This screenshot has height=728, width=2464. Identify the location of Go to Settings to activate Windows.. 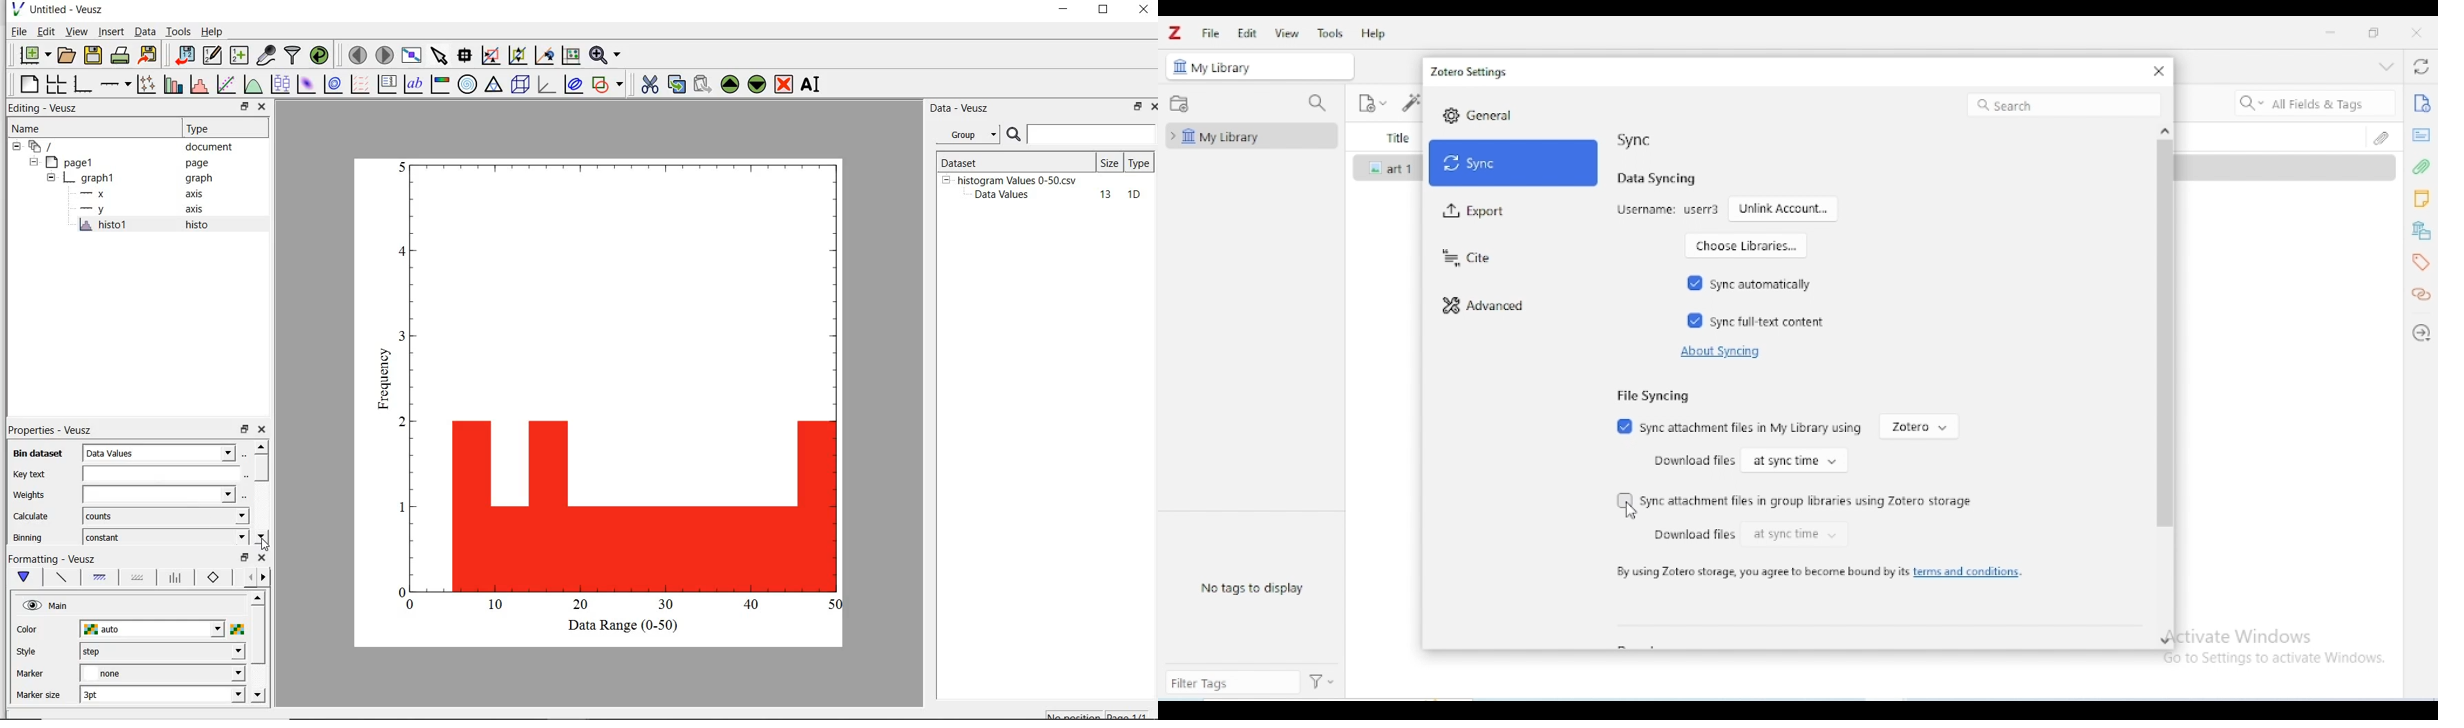
(2278, 658).